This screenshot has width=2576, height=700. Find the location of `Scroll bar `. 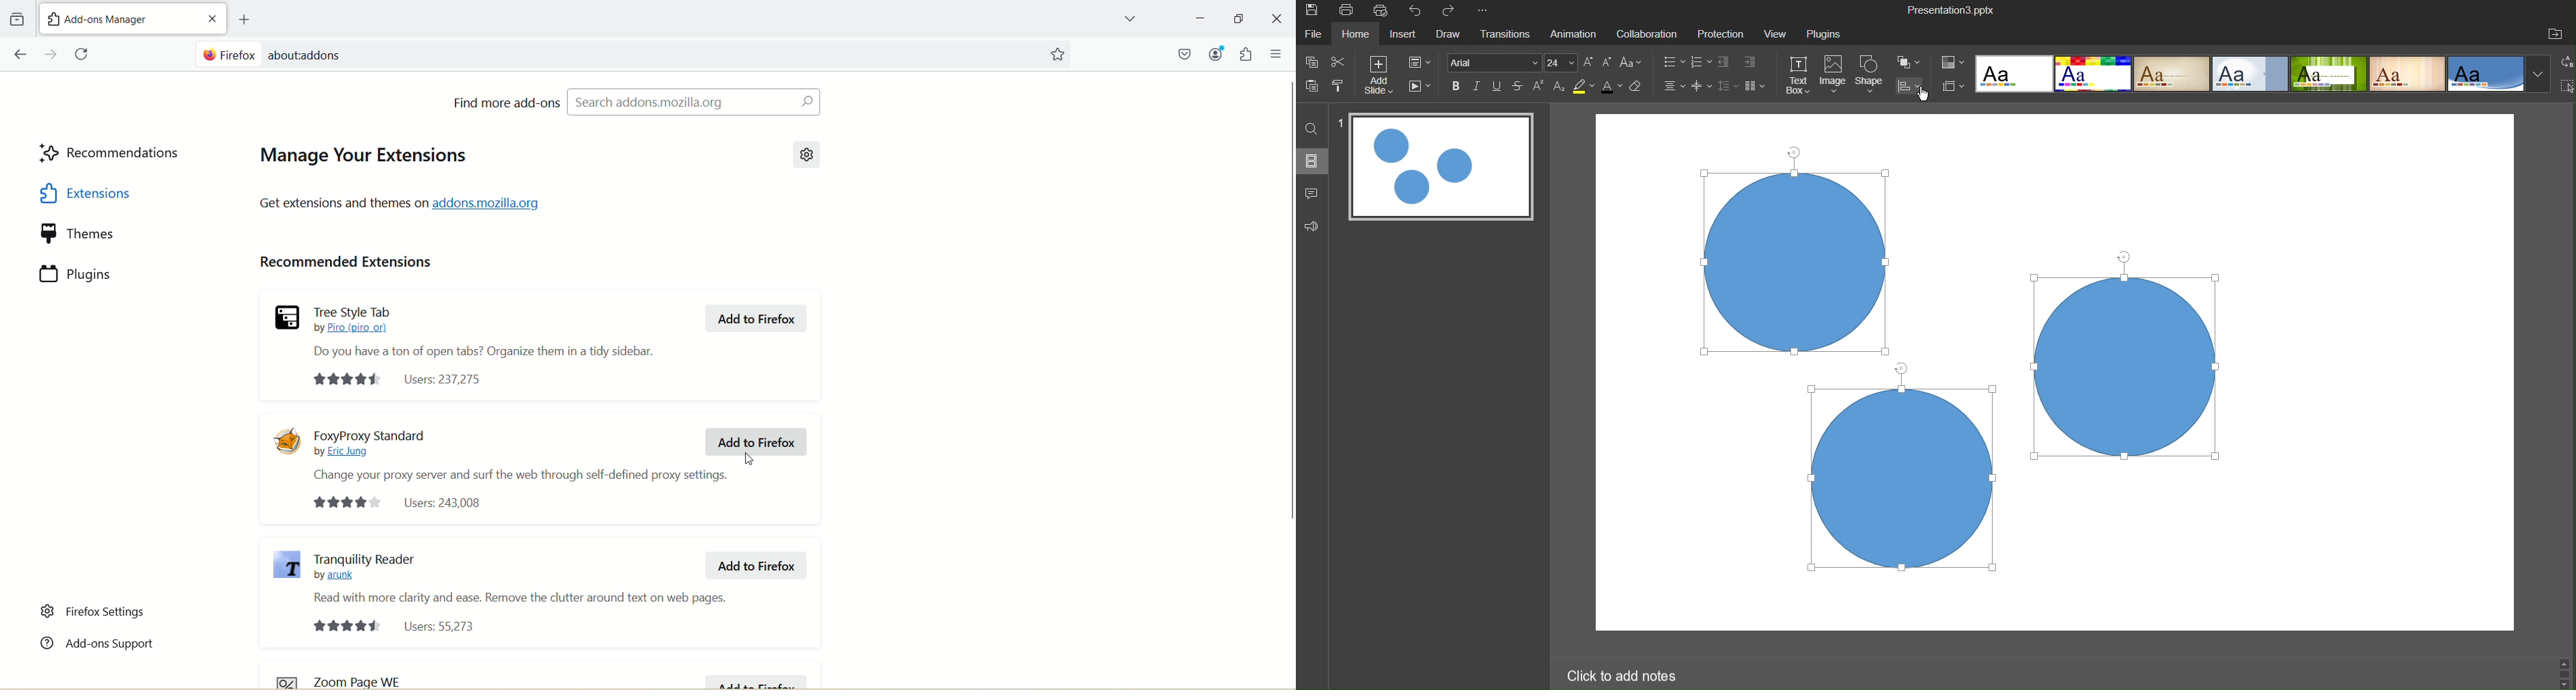

Scroll bar  is located at coordinates (2564, 673).